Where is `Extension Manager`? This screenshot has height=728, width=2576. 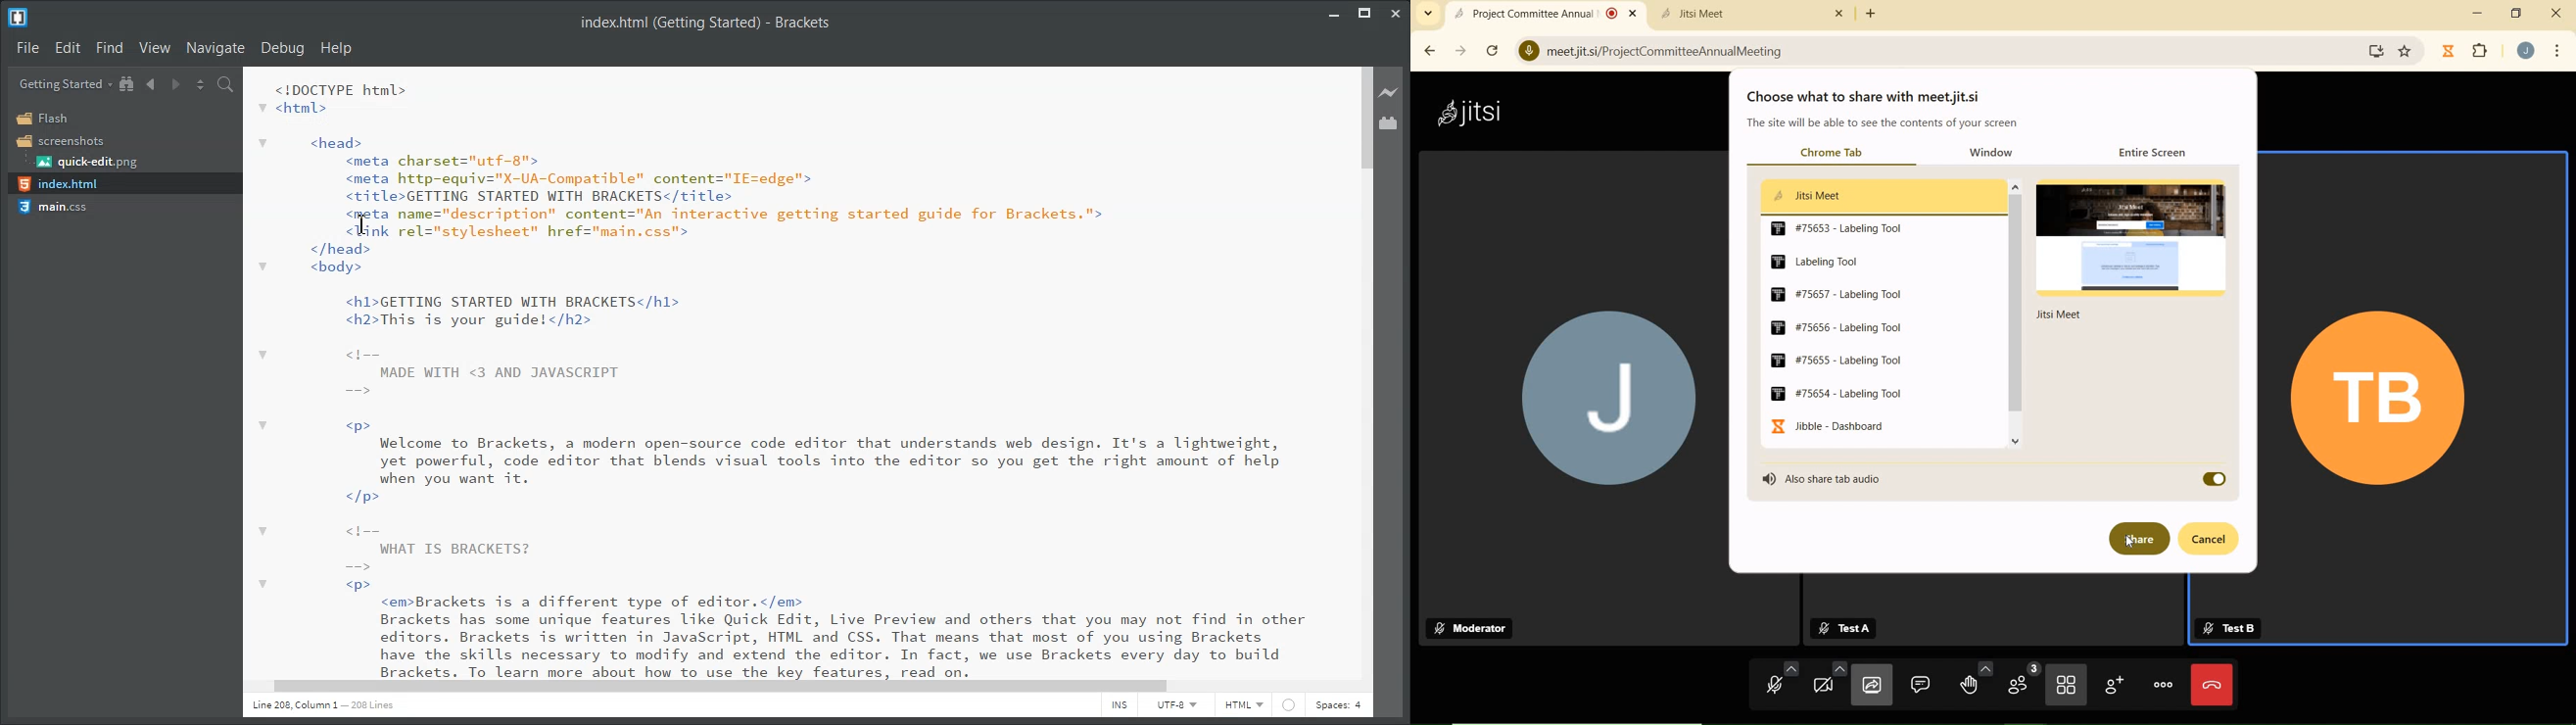 Extension Manager is located at coordinates (1390, 123).